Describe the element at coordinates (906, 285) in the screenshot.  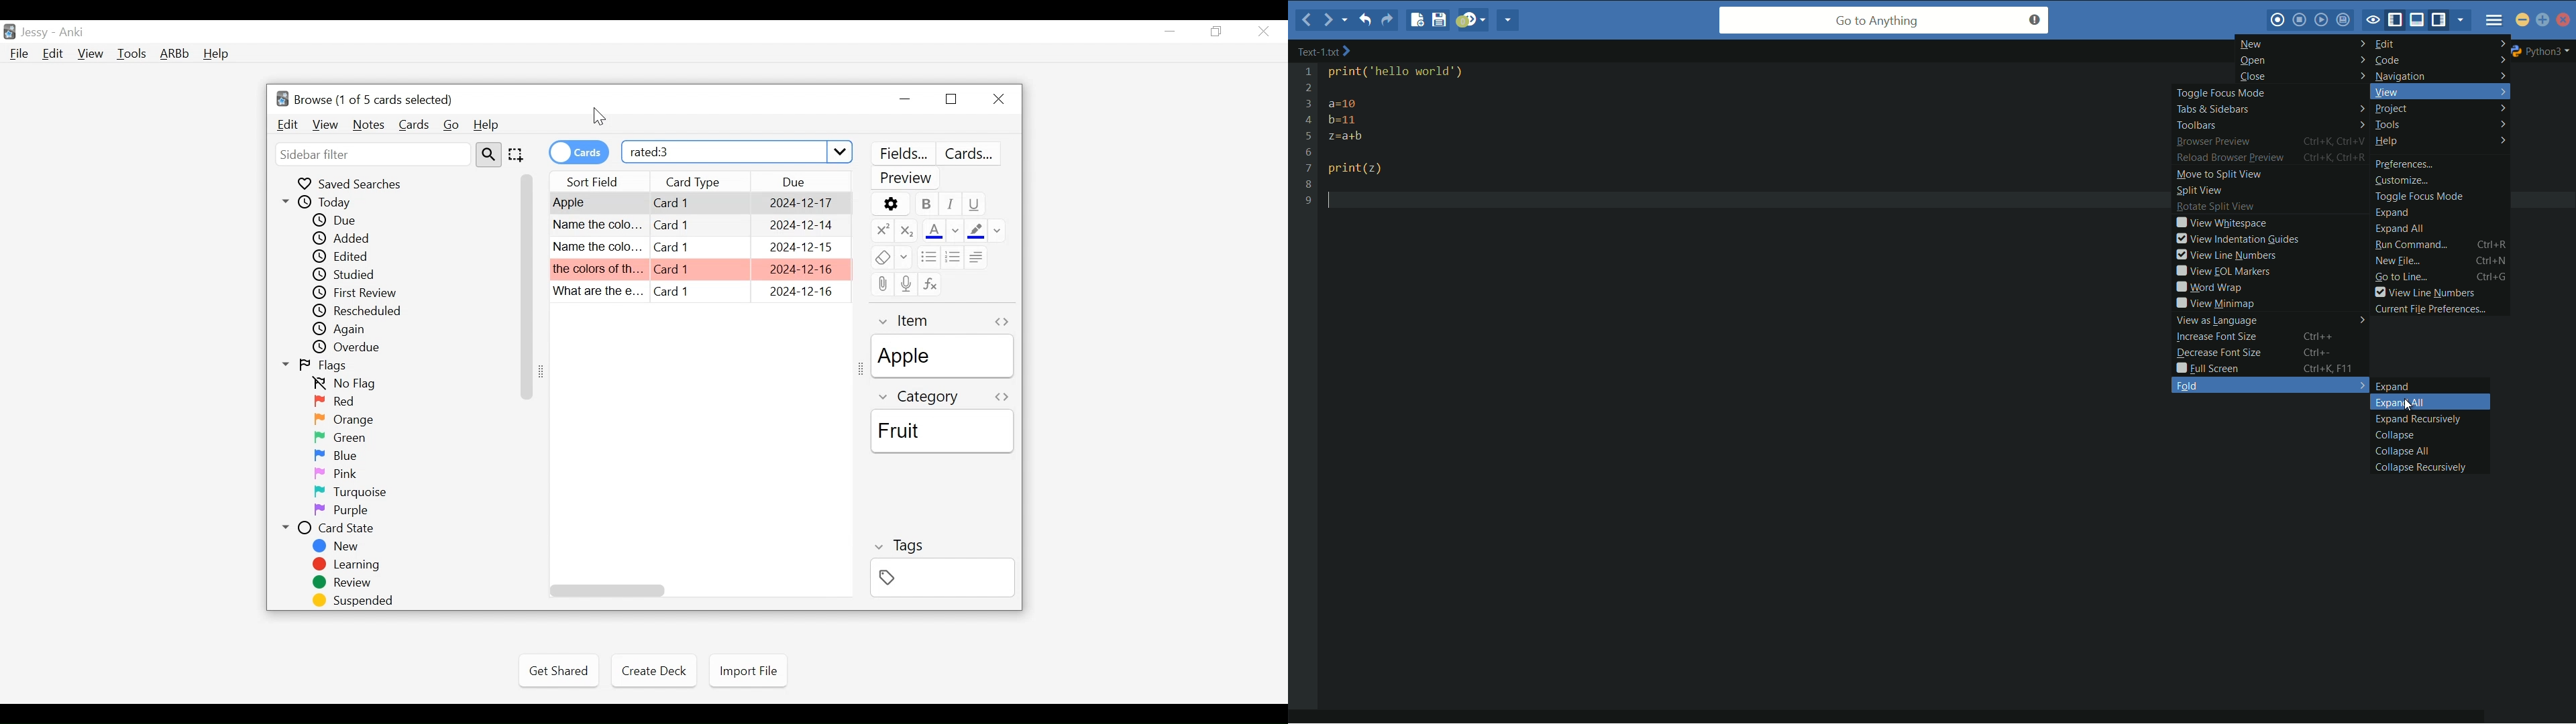
I see `Record Audio` at that location.